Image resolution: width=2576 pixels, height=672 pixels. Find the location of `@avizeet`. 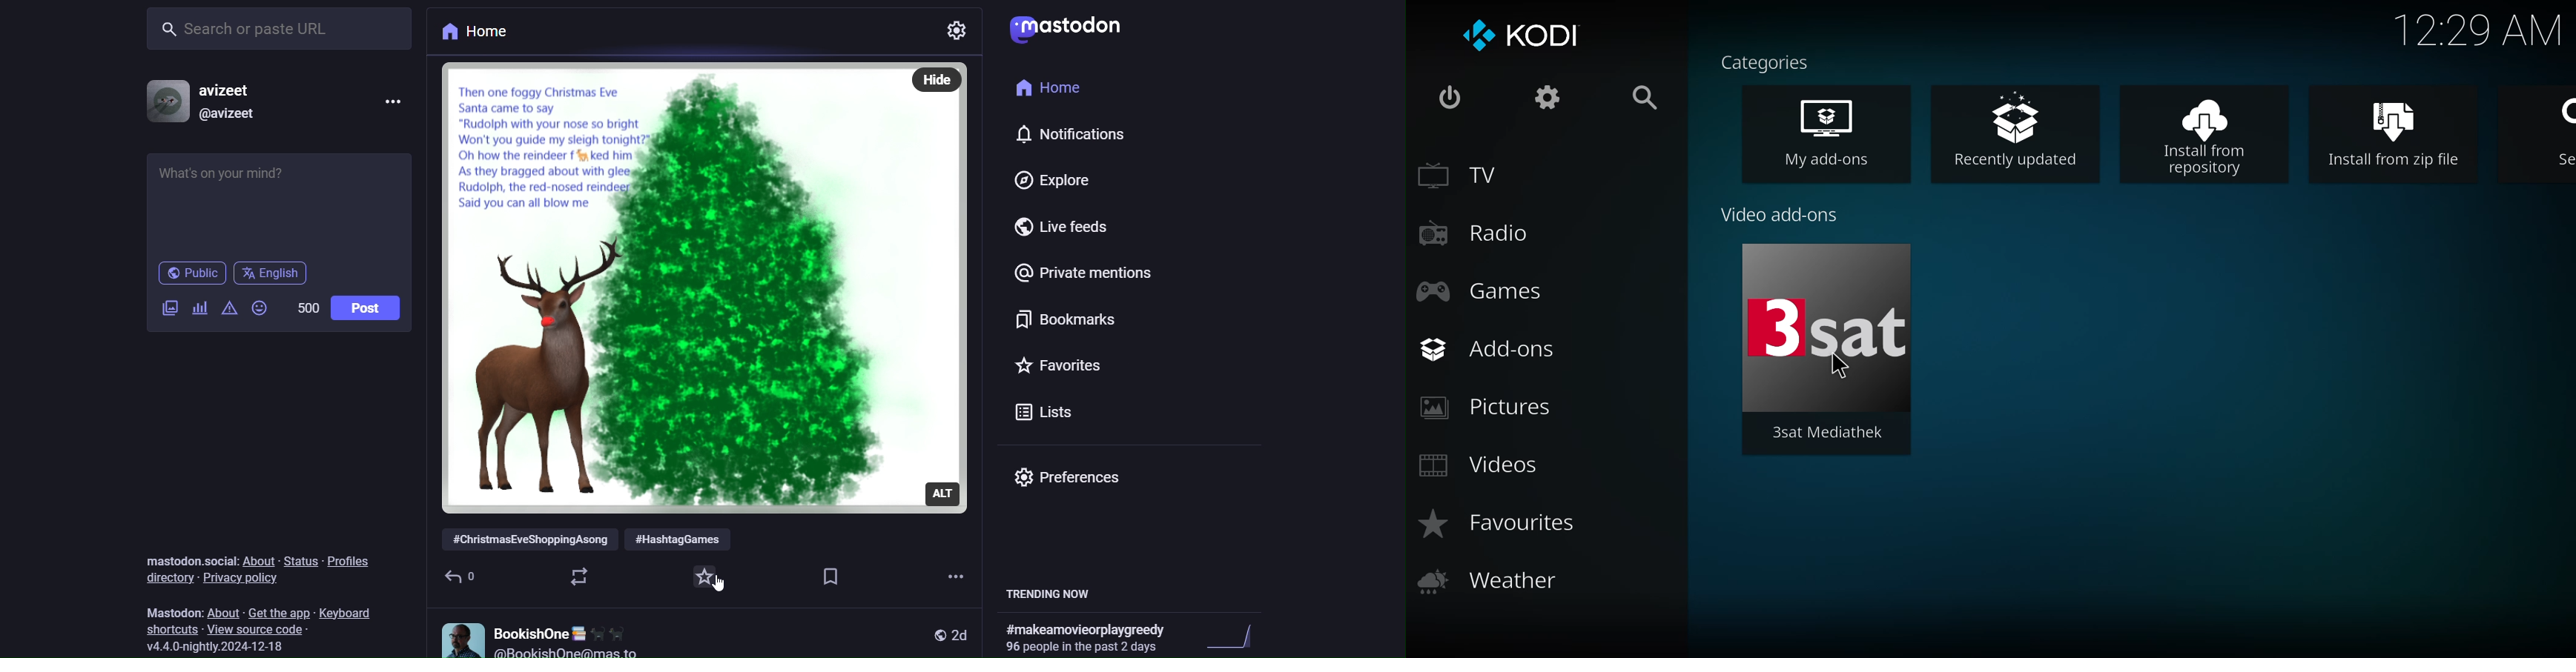

@avizeet is located at coordinates (227, 113).